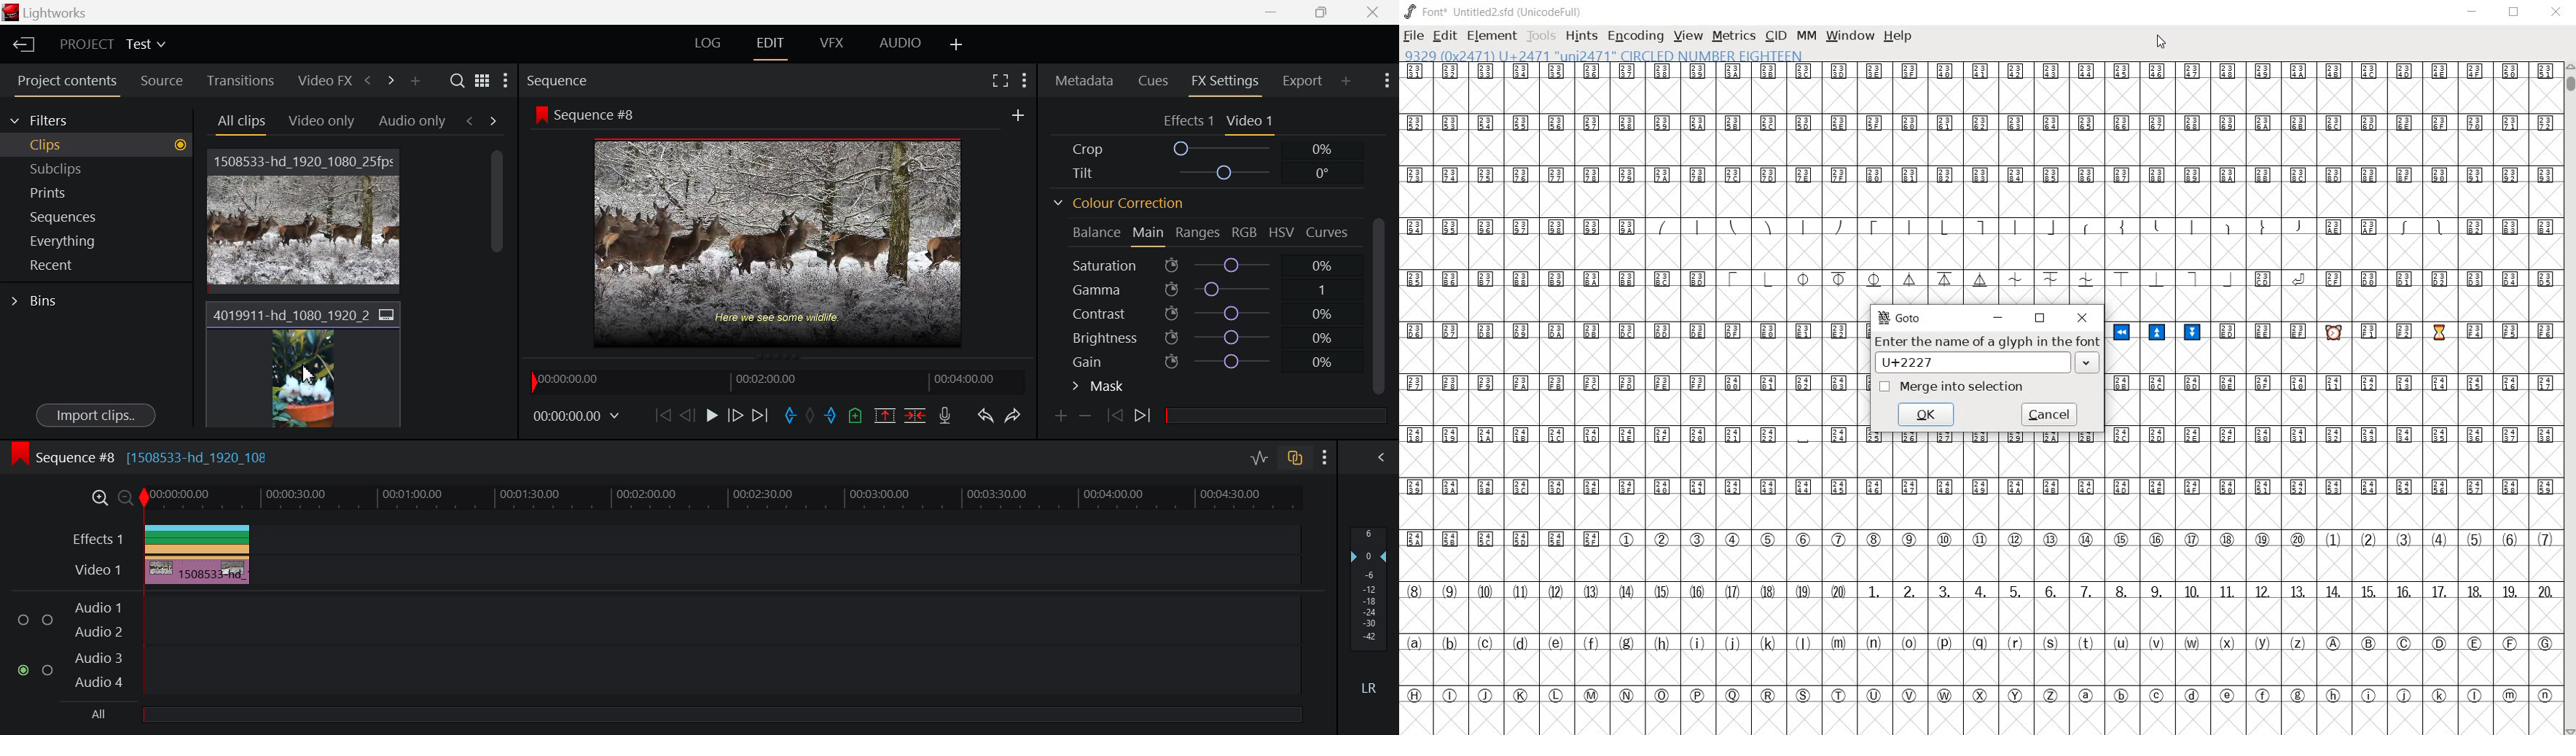  Describe the element at coordinates (1369, 610) in the screenshot. I see `Decibel Level` at that location.